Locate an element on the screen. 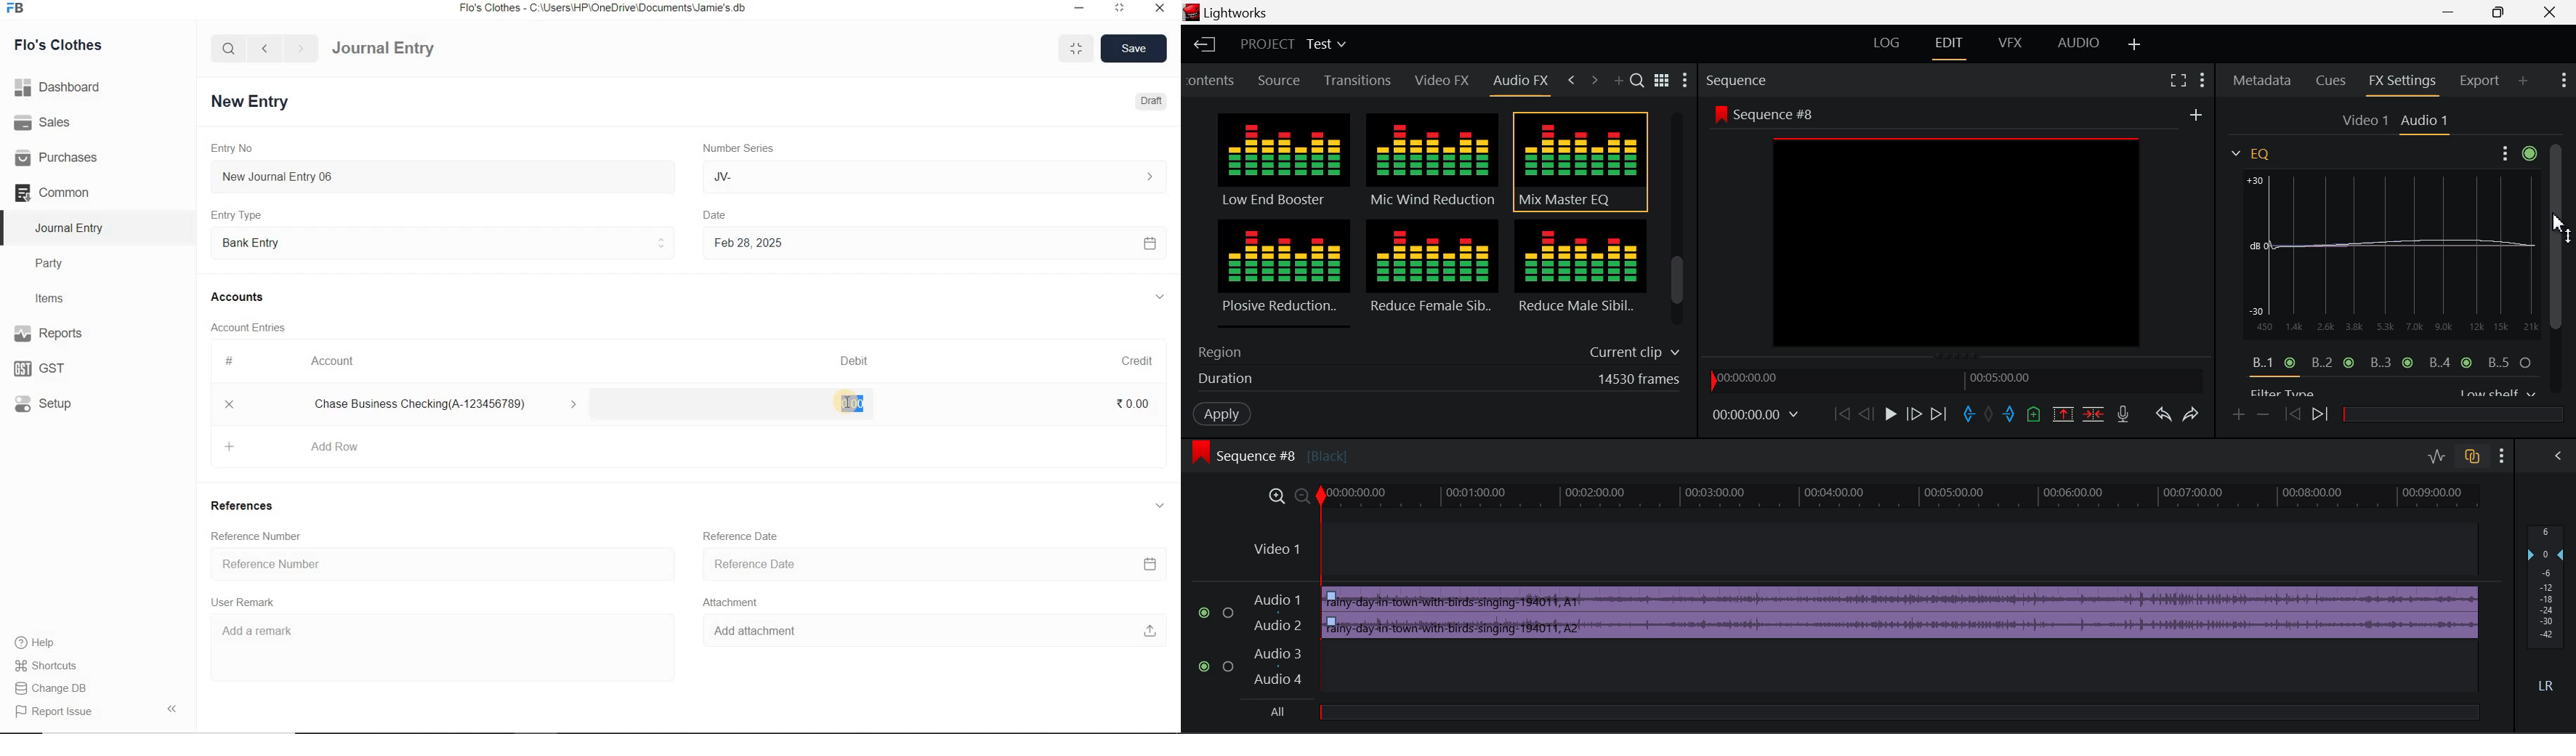 Image resolution: width=2576 pixels, height=756 pixels. Debit is located at coordinates (856, 361).